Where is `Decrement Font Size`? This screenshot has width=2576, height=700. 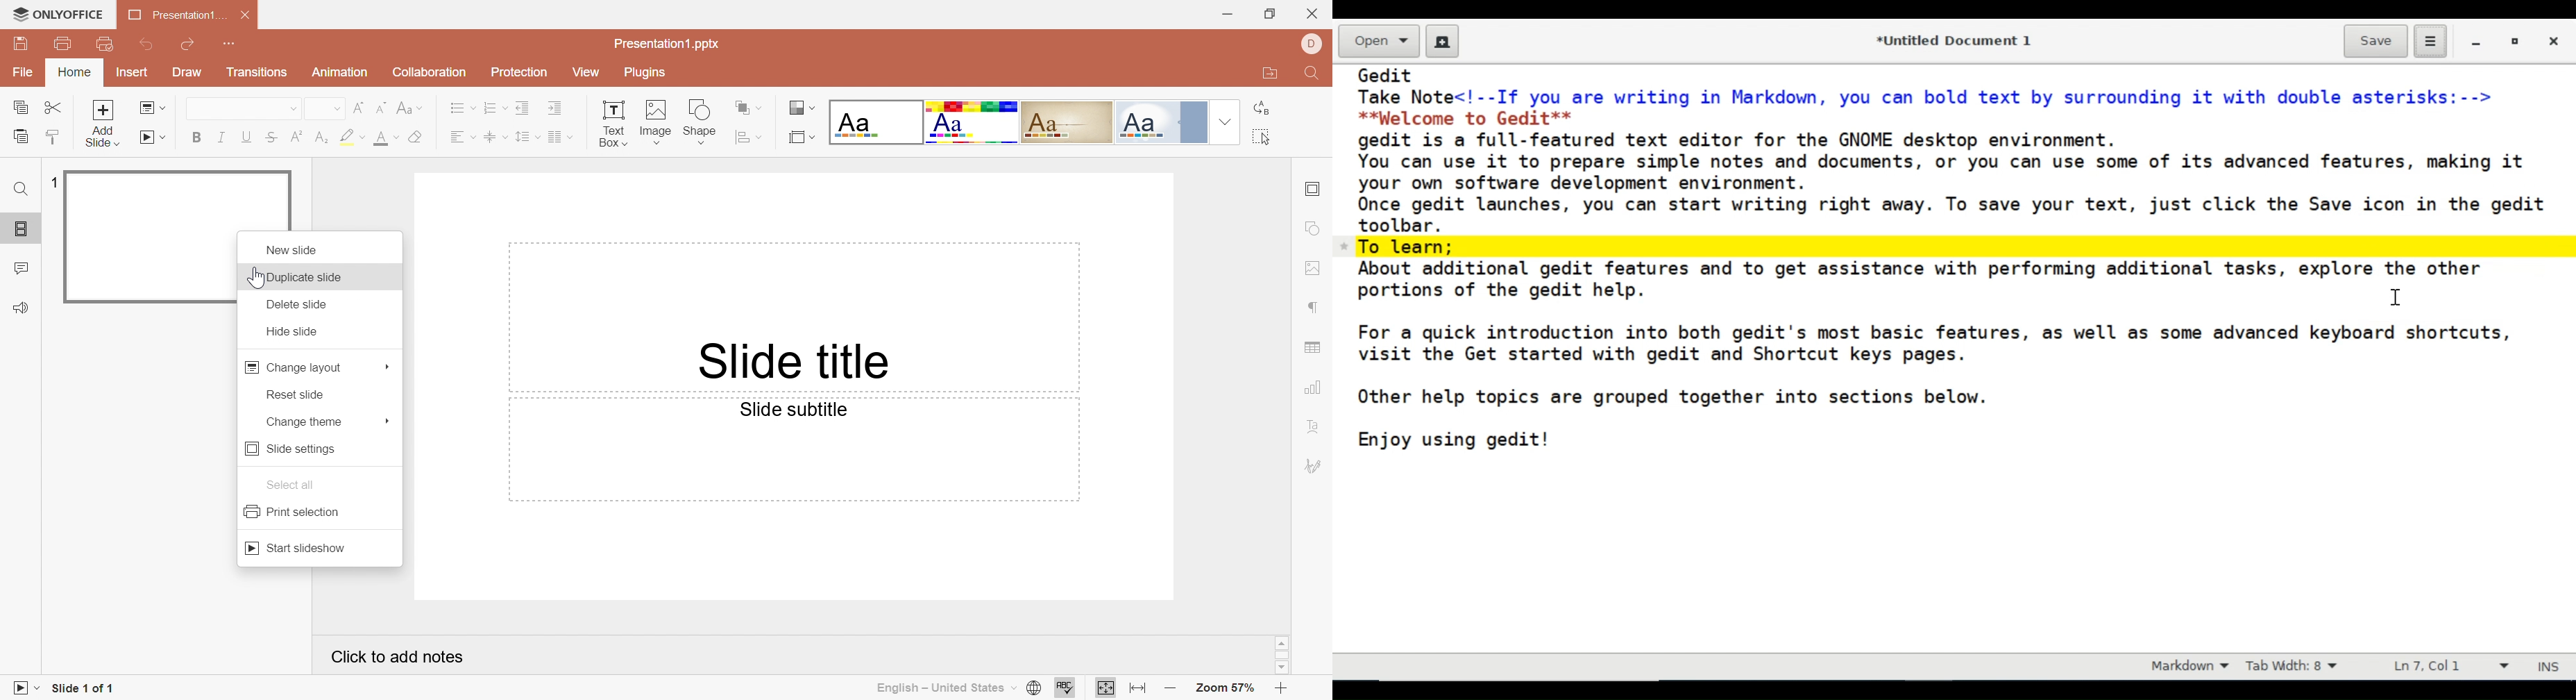 Decrement Font Size is located at coordinates (382, 107).